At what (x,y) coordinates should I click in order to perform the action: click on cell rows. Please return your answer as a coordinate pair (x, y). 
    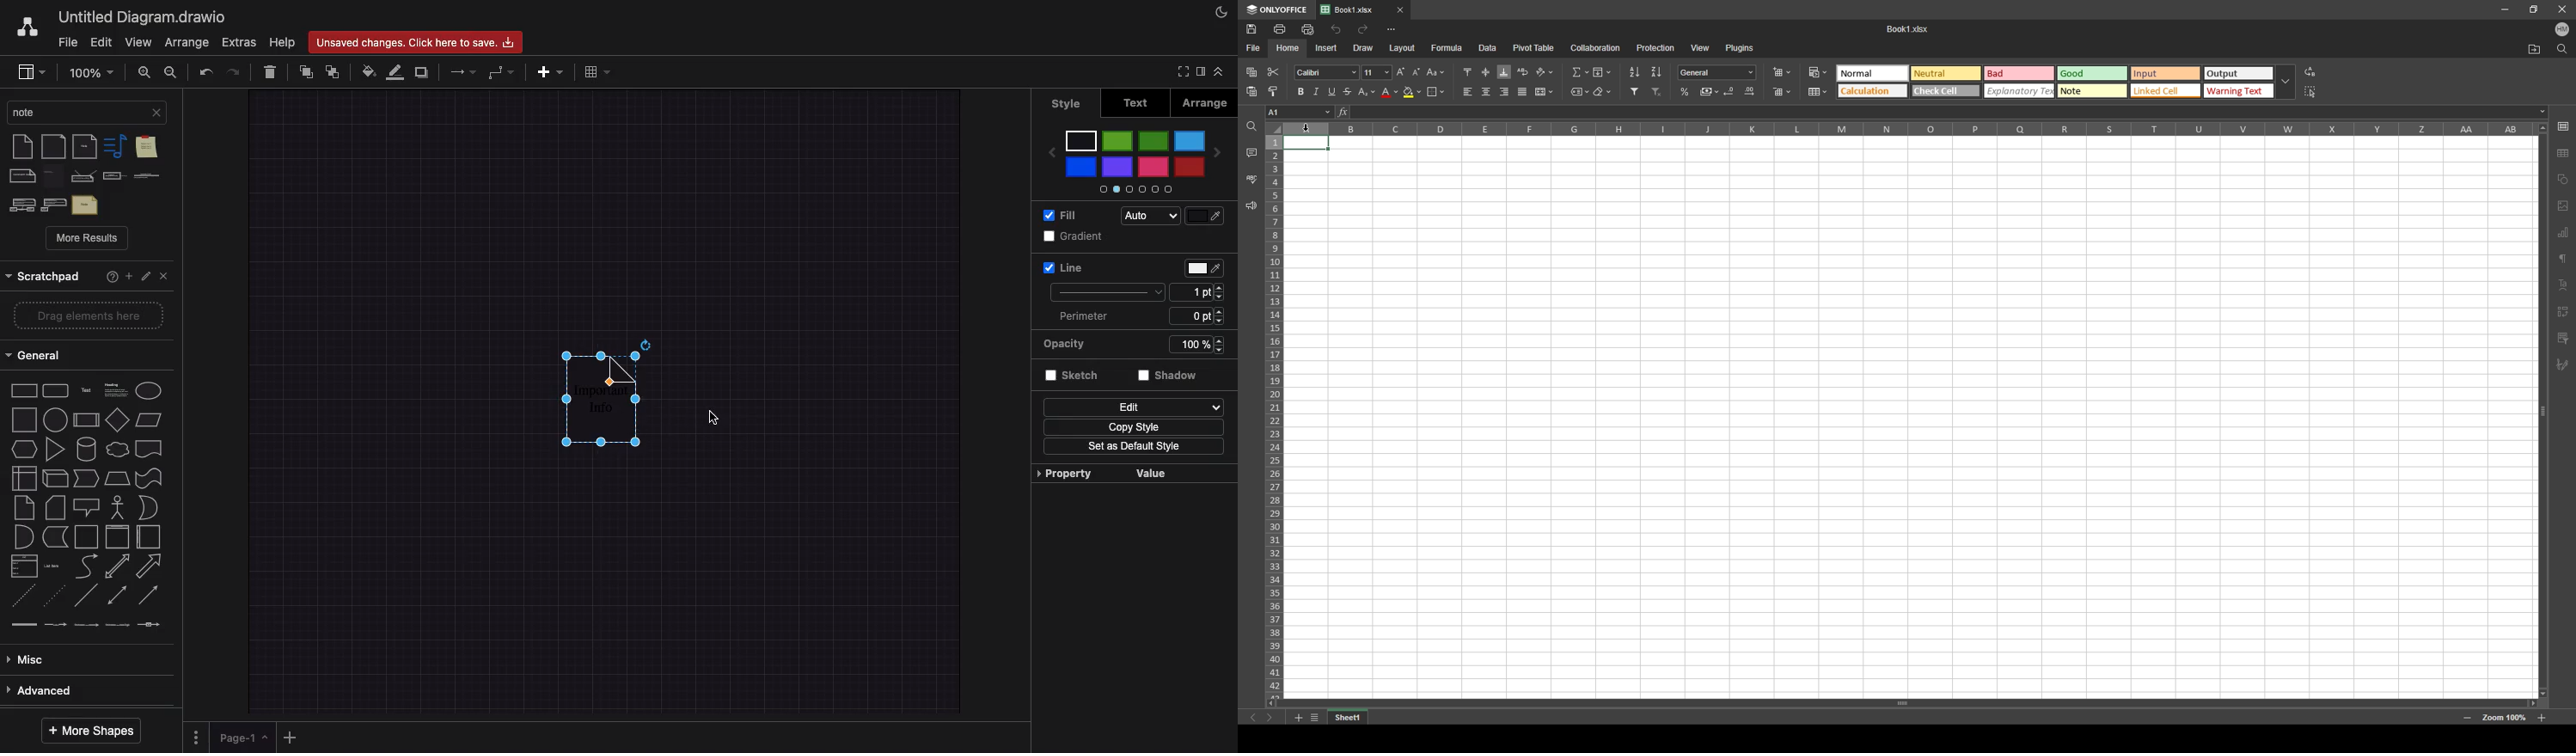
    Looking at the image, I should click on (1273, 413).